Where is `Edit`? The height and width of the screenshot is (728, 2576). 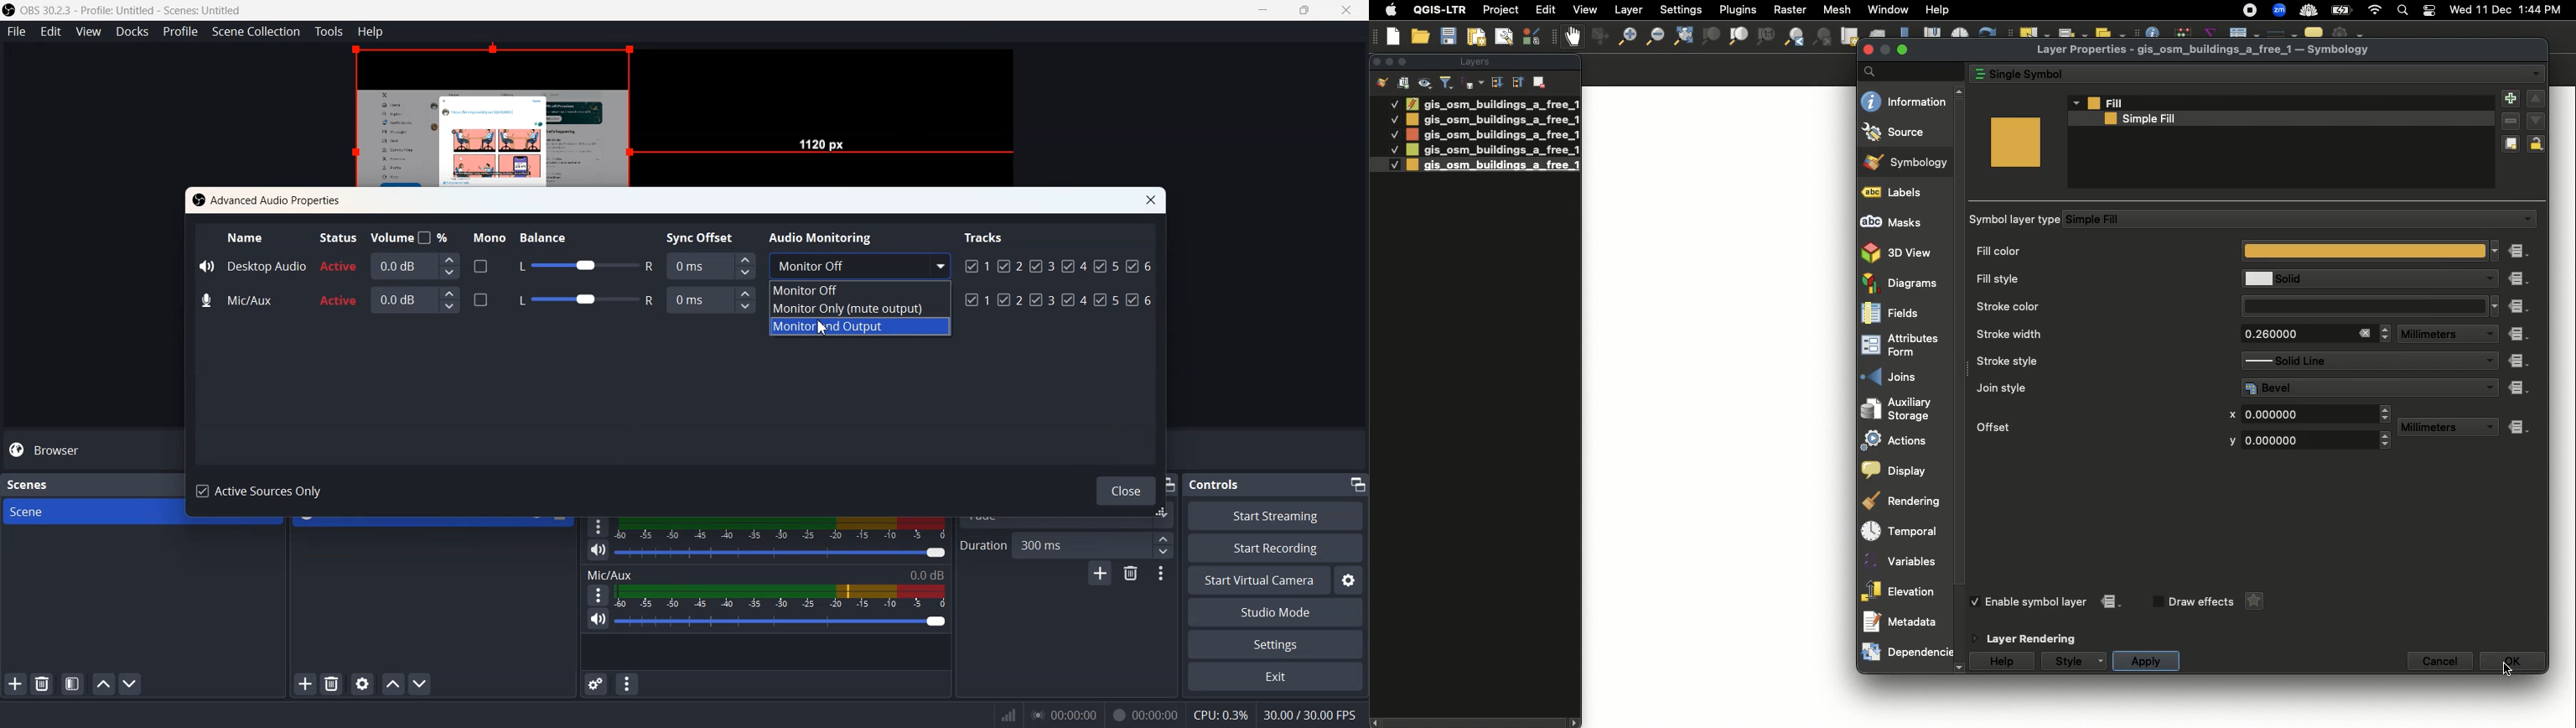
Edit is located at coordinates (51, 31).